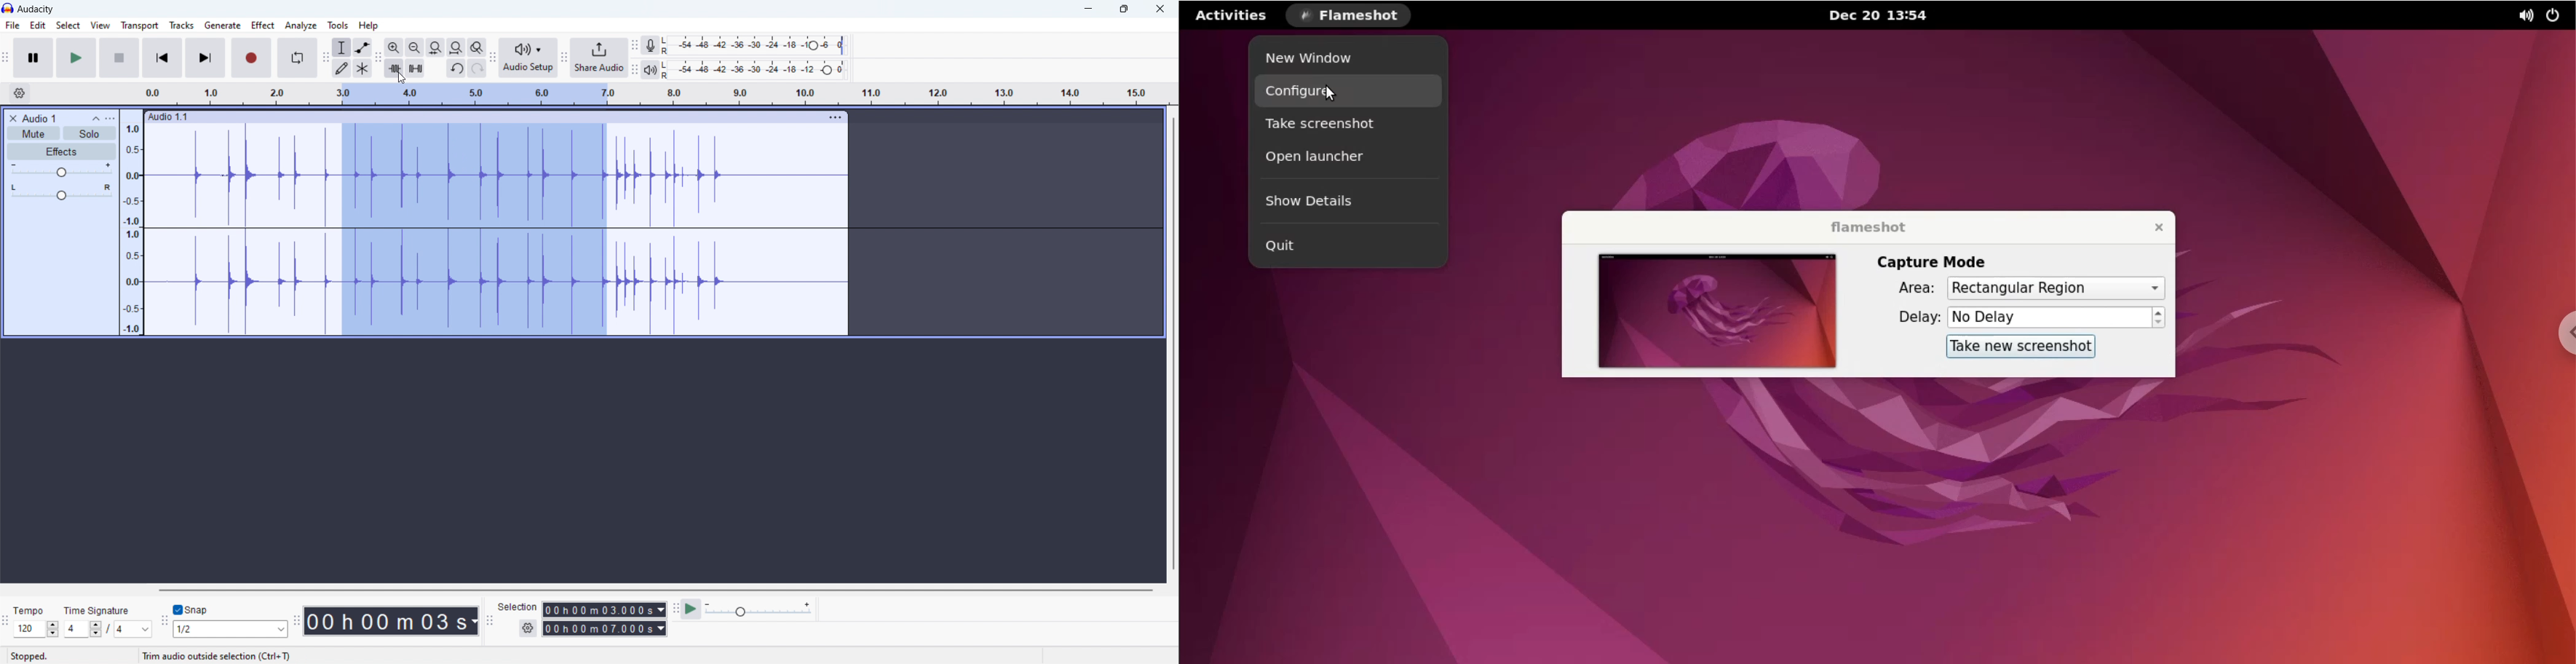 This screenshot has height=672, width=2576. I want to click on configure options, so click(1348, 90).